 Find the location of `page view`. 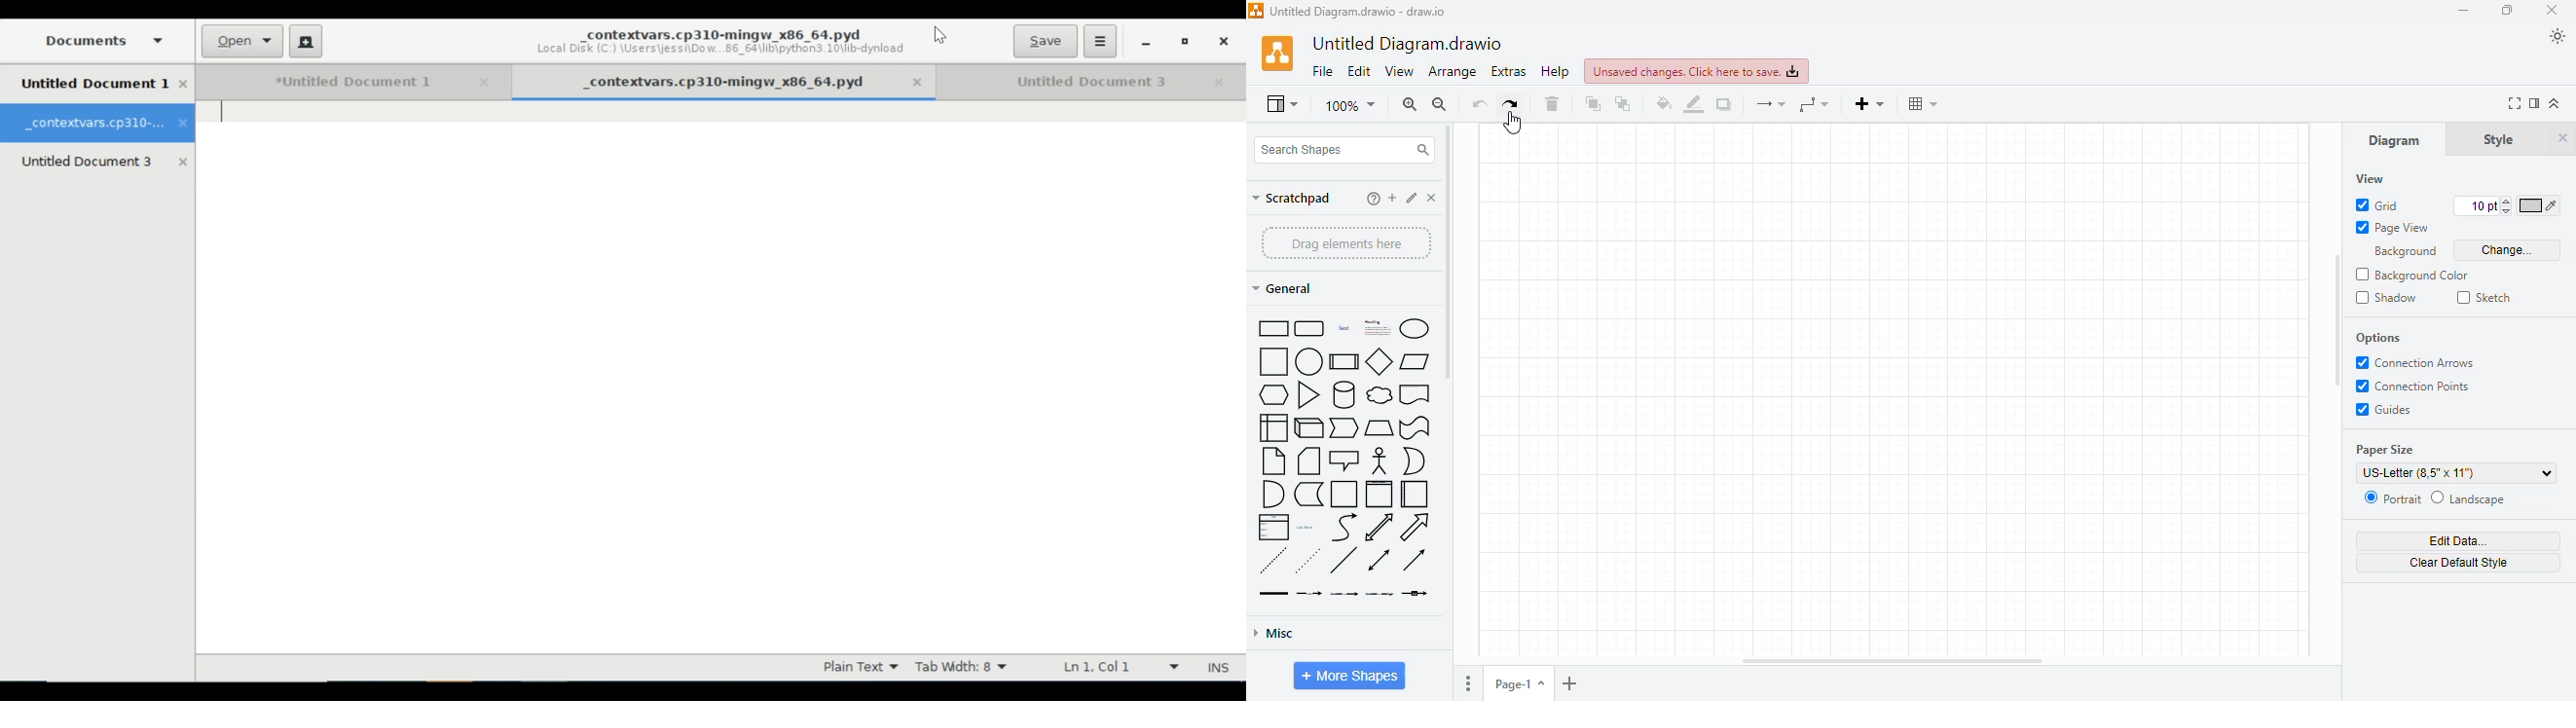

page view is located at coordinates (2392, 227).